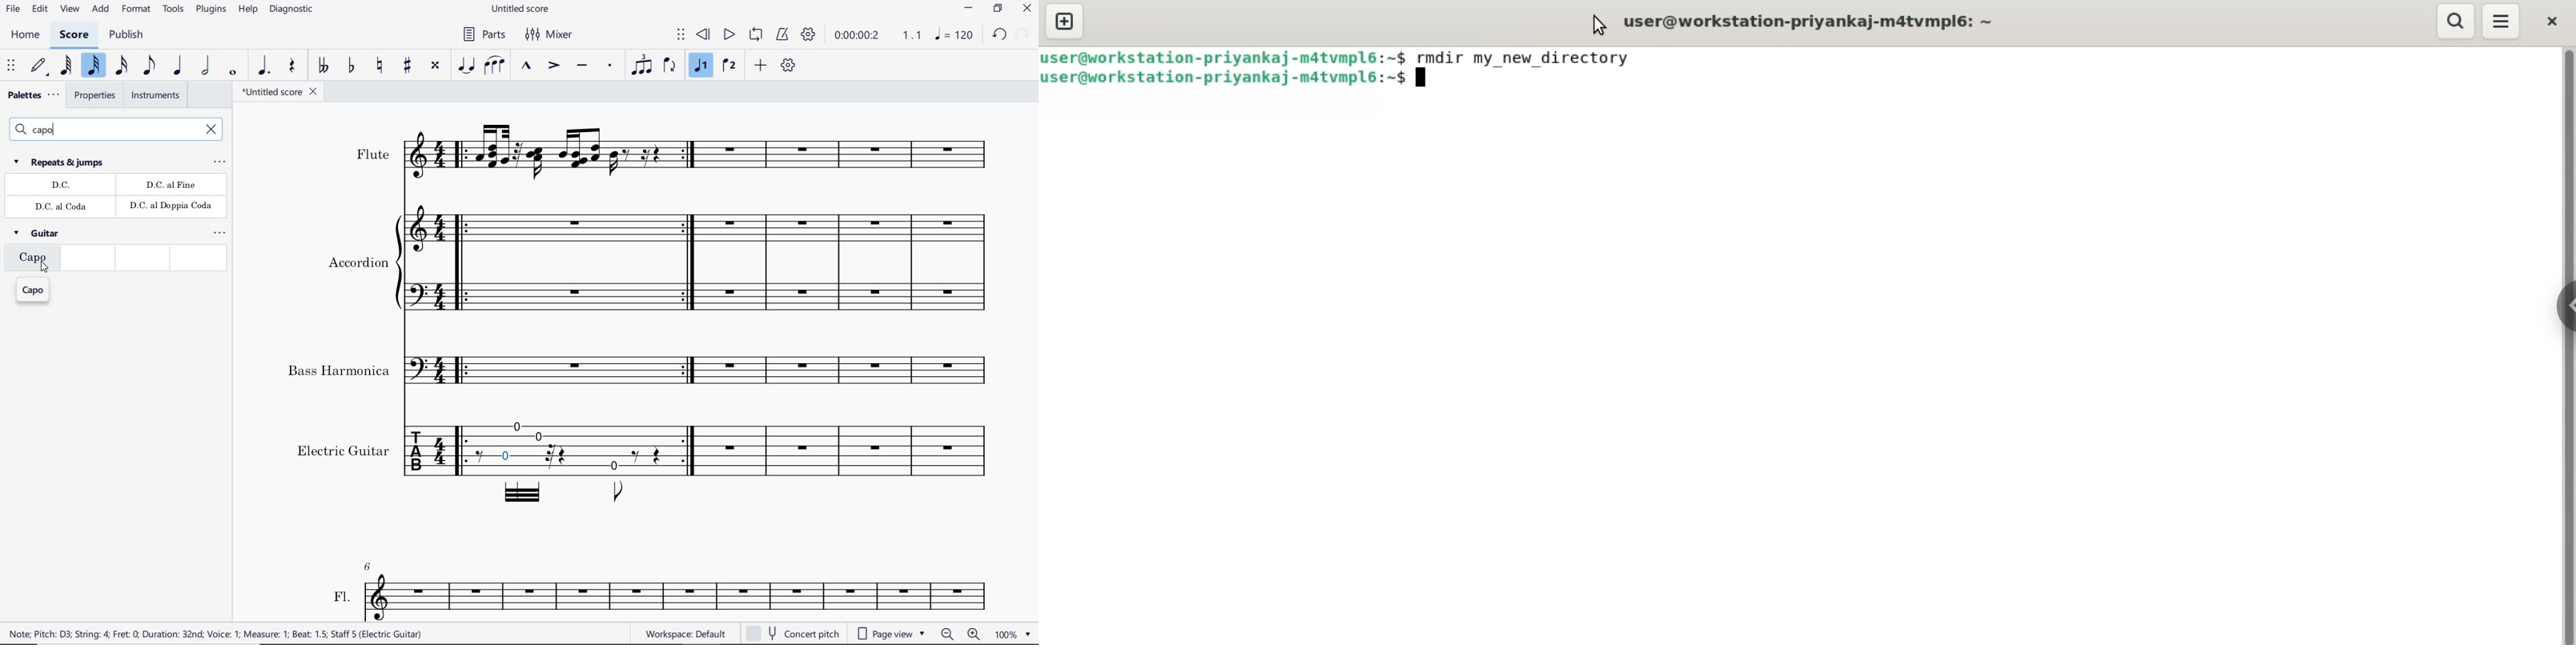  What do you see at coordinates (126, 35) in the screenshot?
I see `publish` at bounding box center [126, 35].